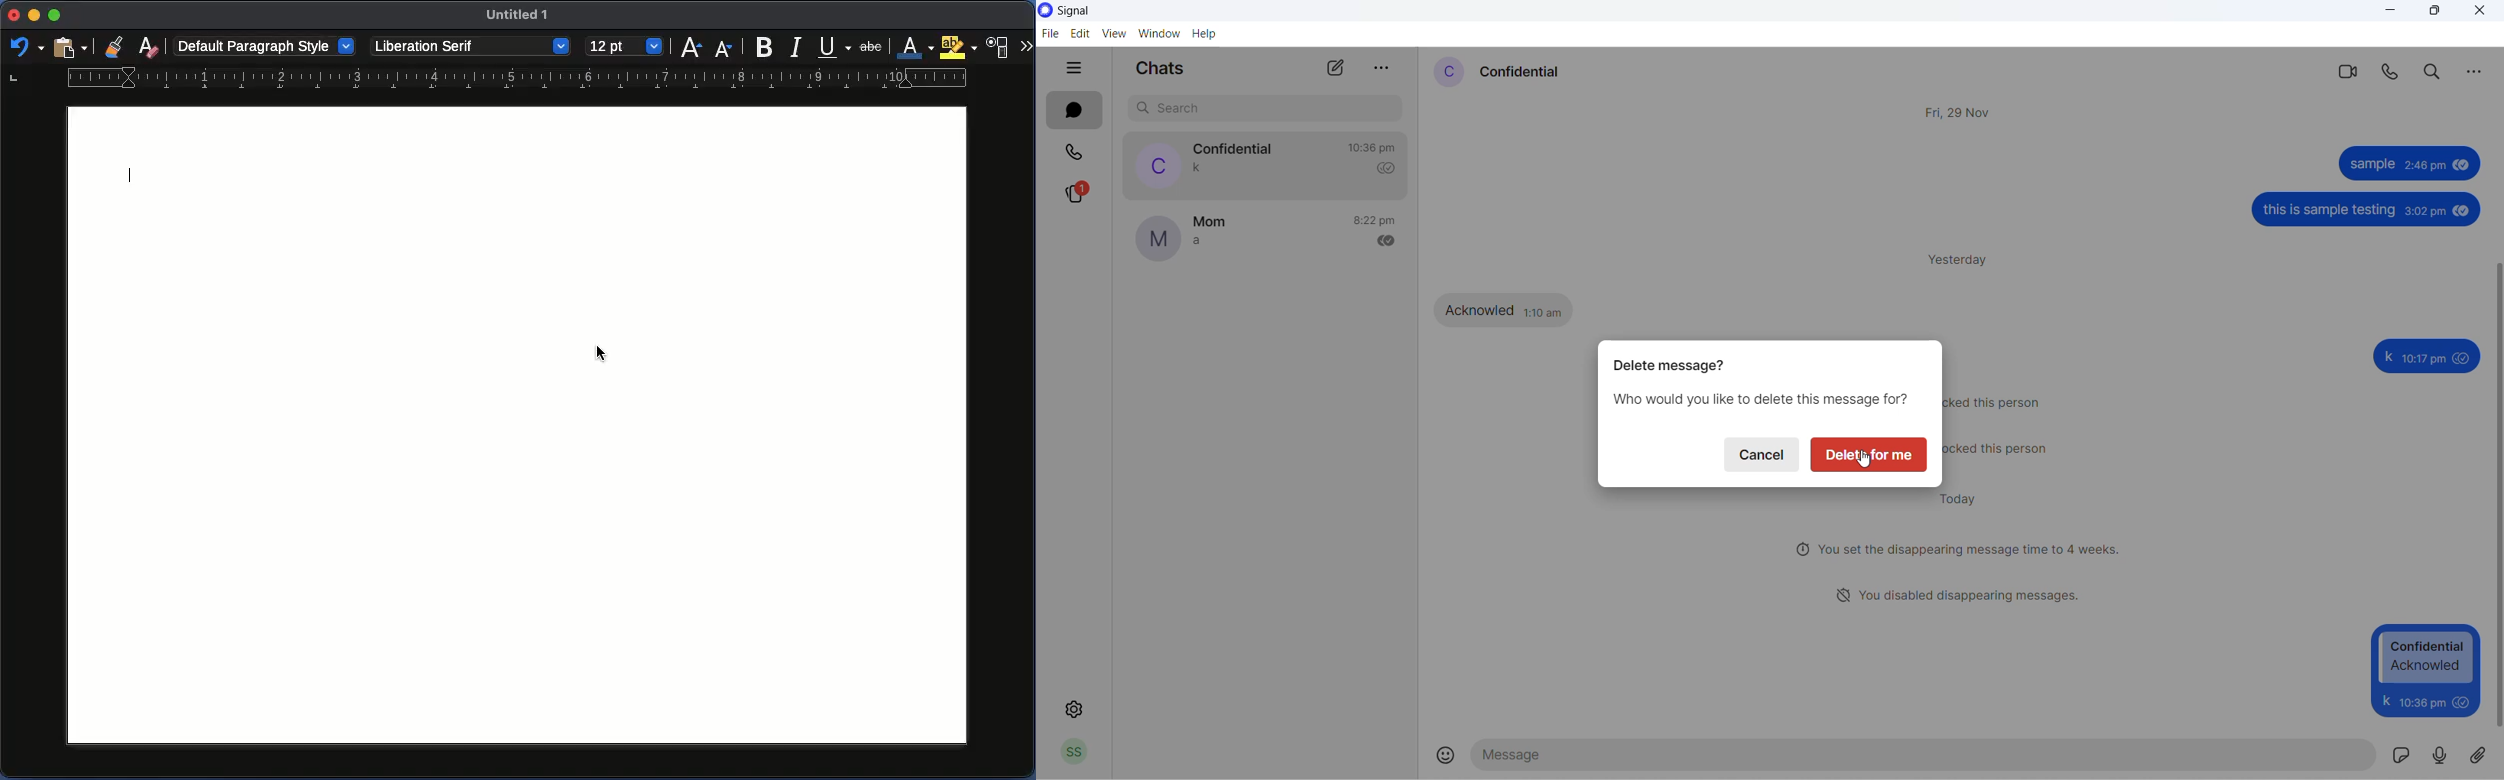  Describe the element at coordinates (693, 47) in the screenshot. I see `Size increase` at that location.